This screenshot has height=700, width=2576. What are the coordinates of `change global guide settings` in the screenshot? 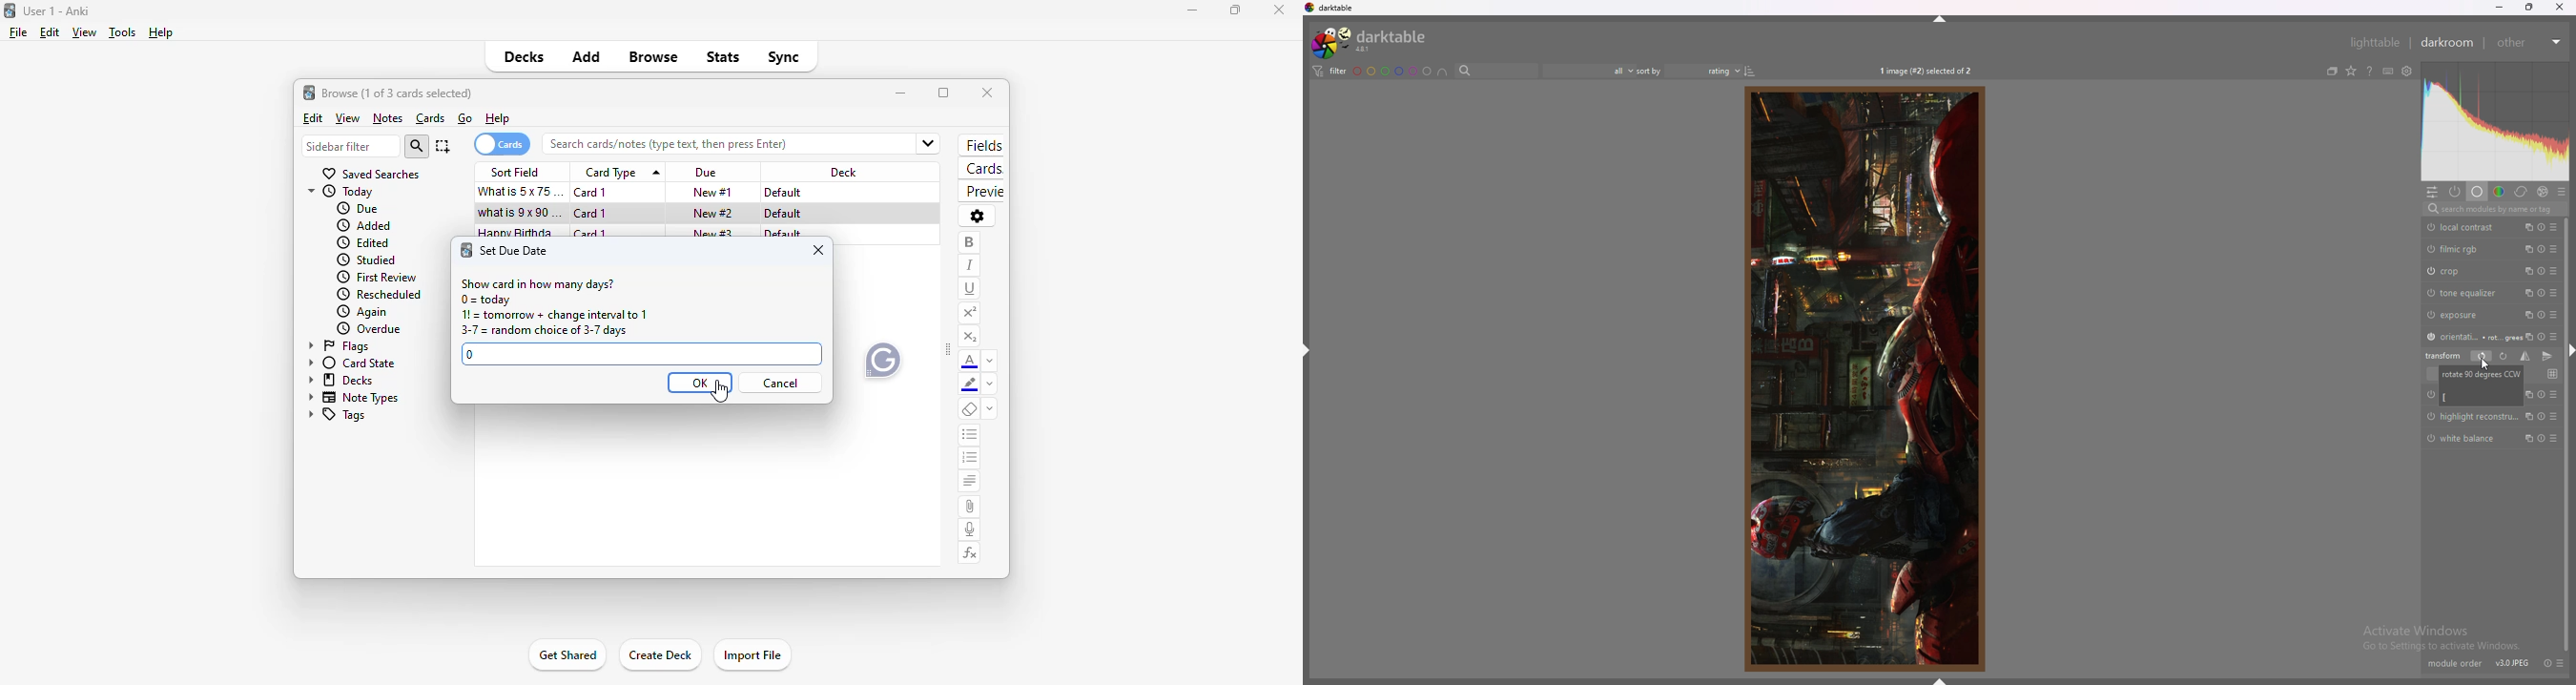 It's located at (2553, 374).